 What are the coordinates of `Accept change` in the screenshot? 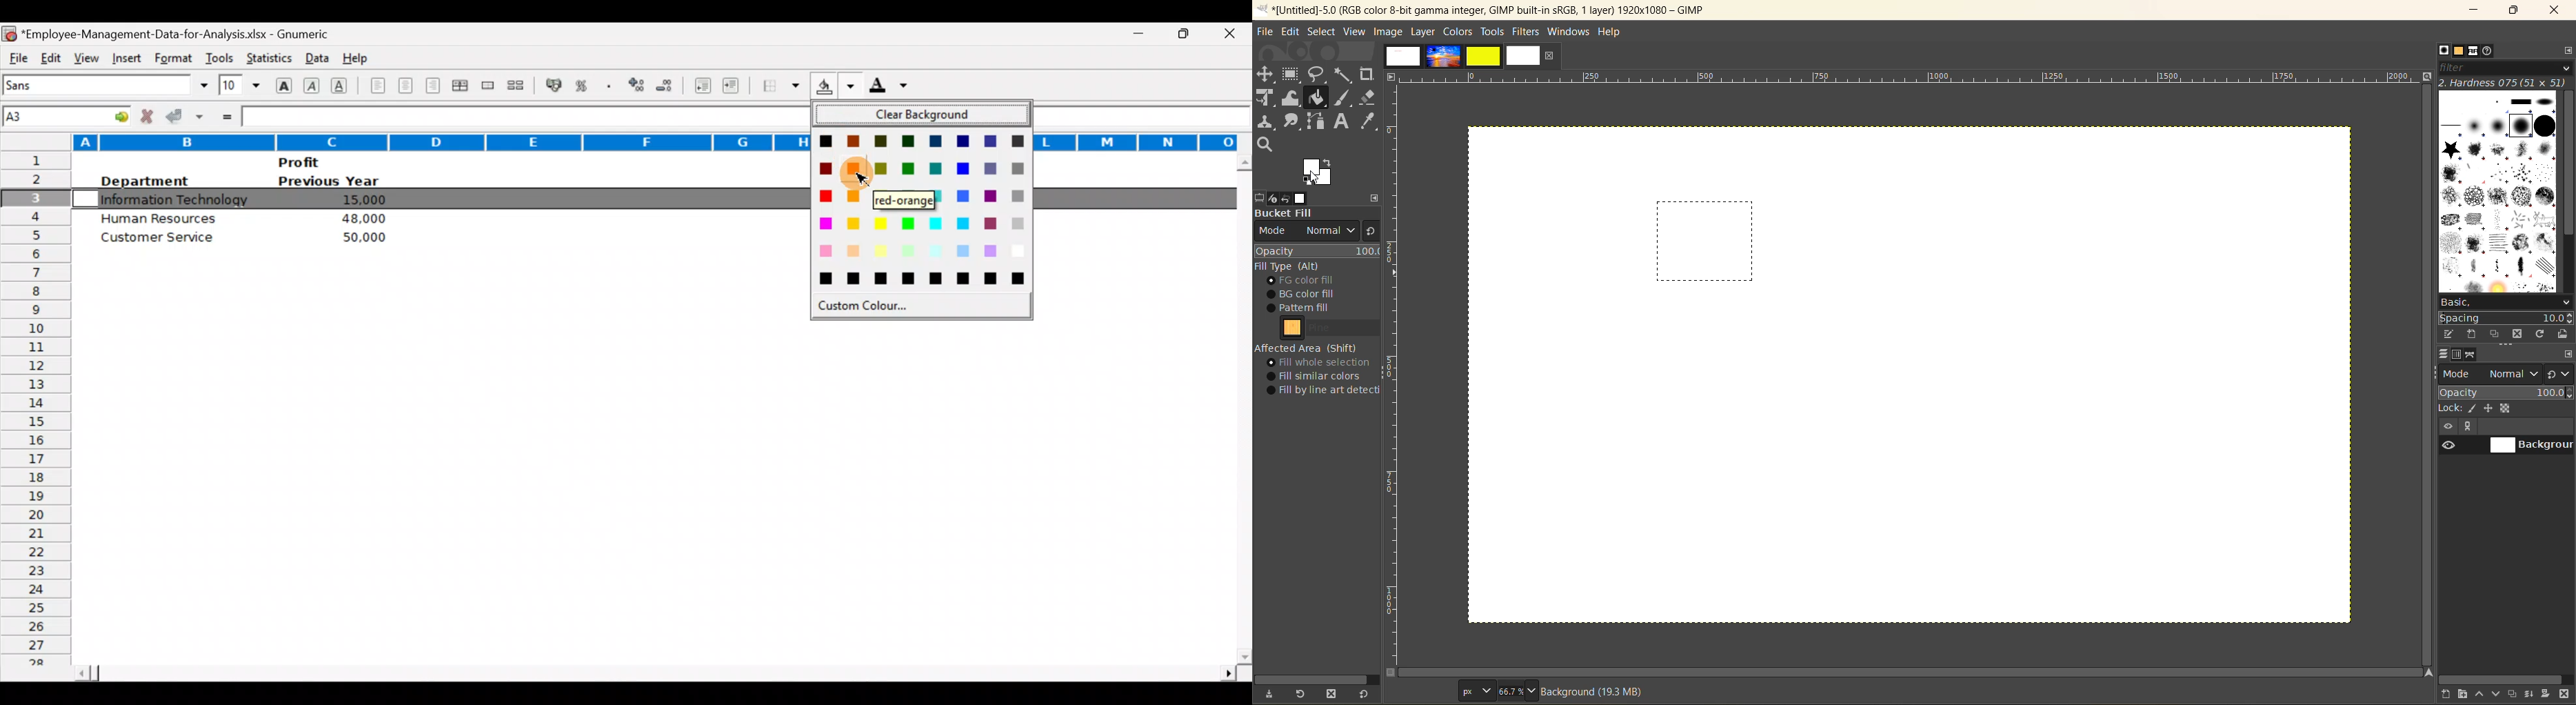 It's located at (187, 116).